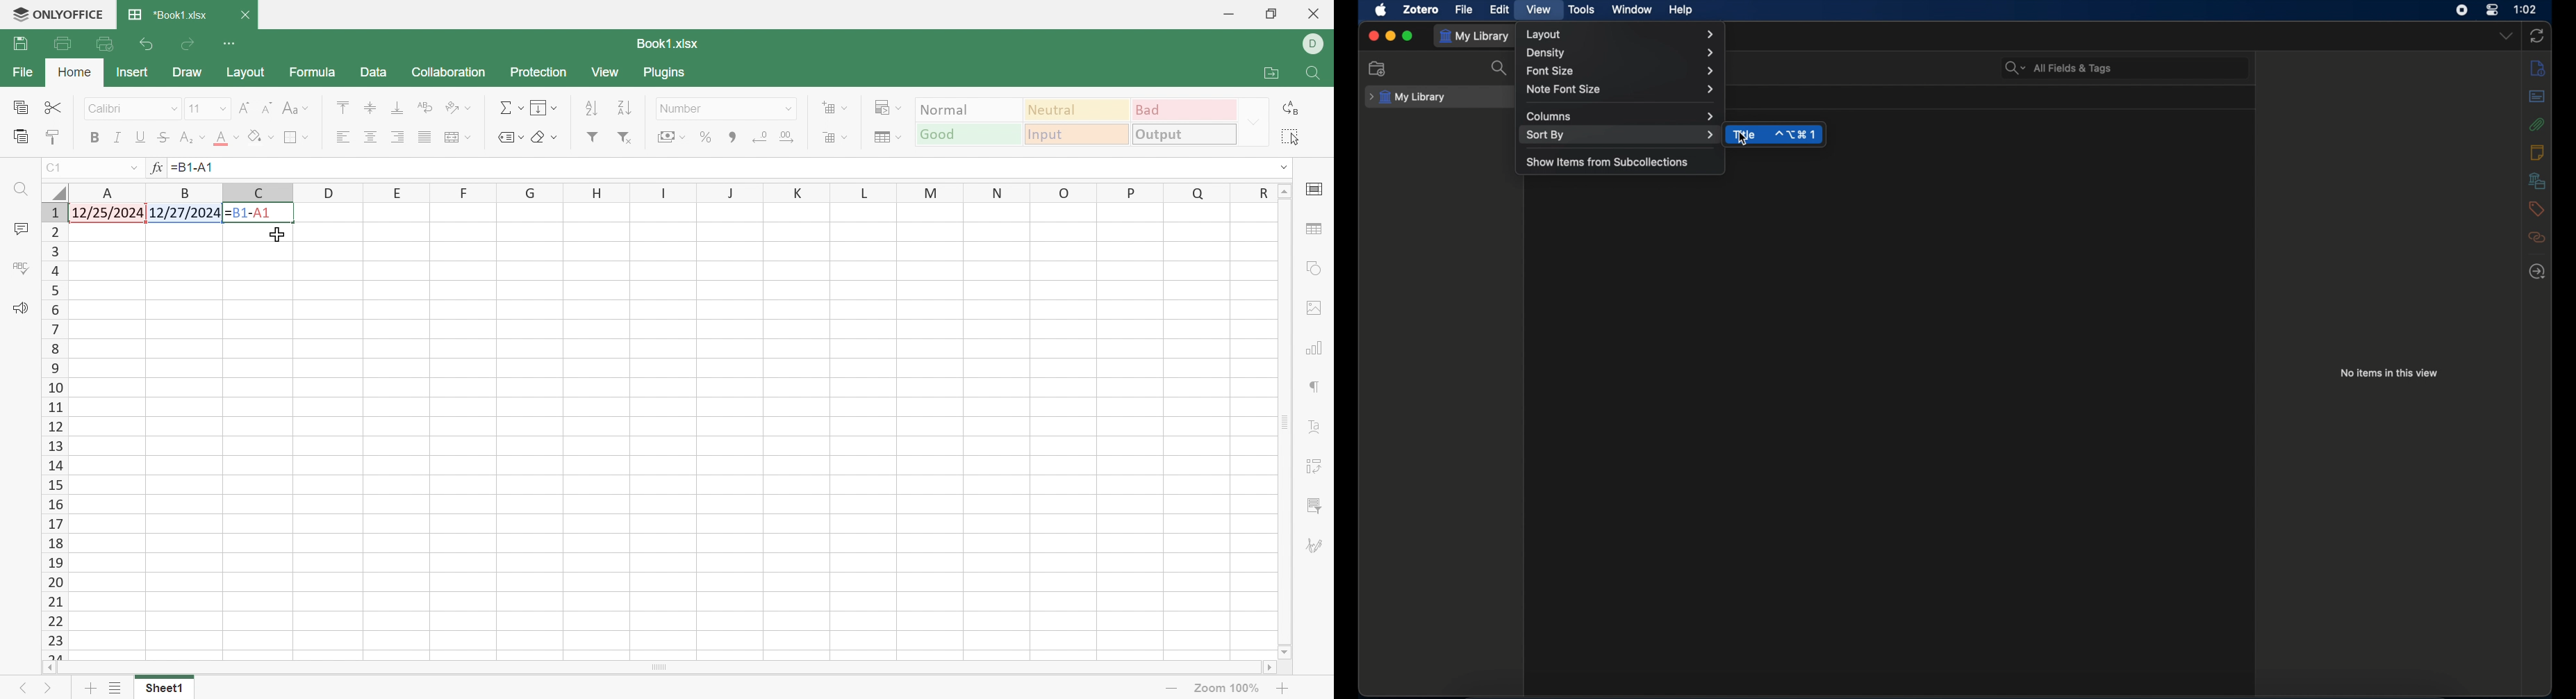  What do you see at coordinates (1621, 135) in the screenshot?
I see `sort by` at bounding box center [1621, 135].